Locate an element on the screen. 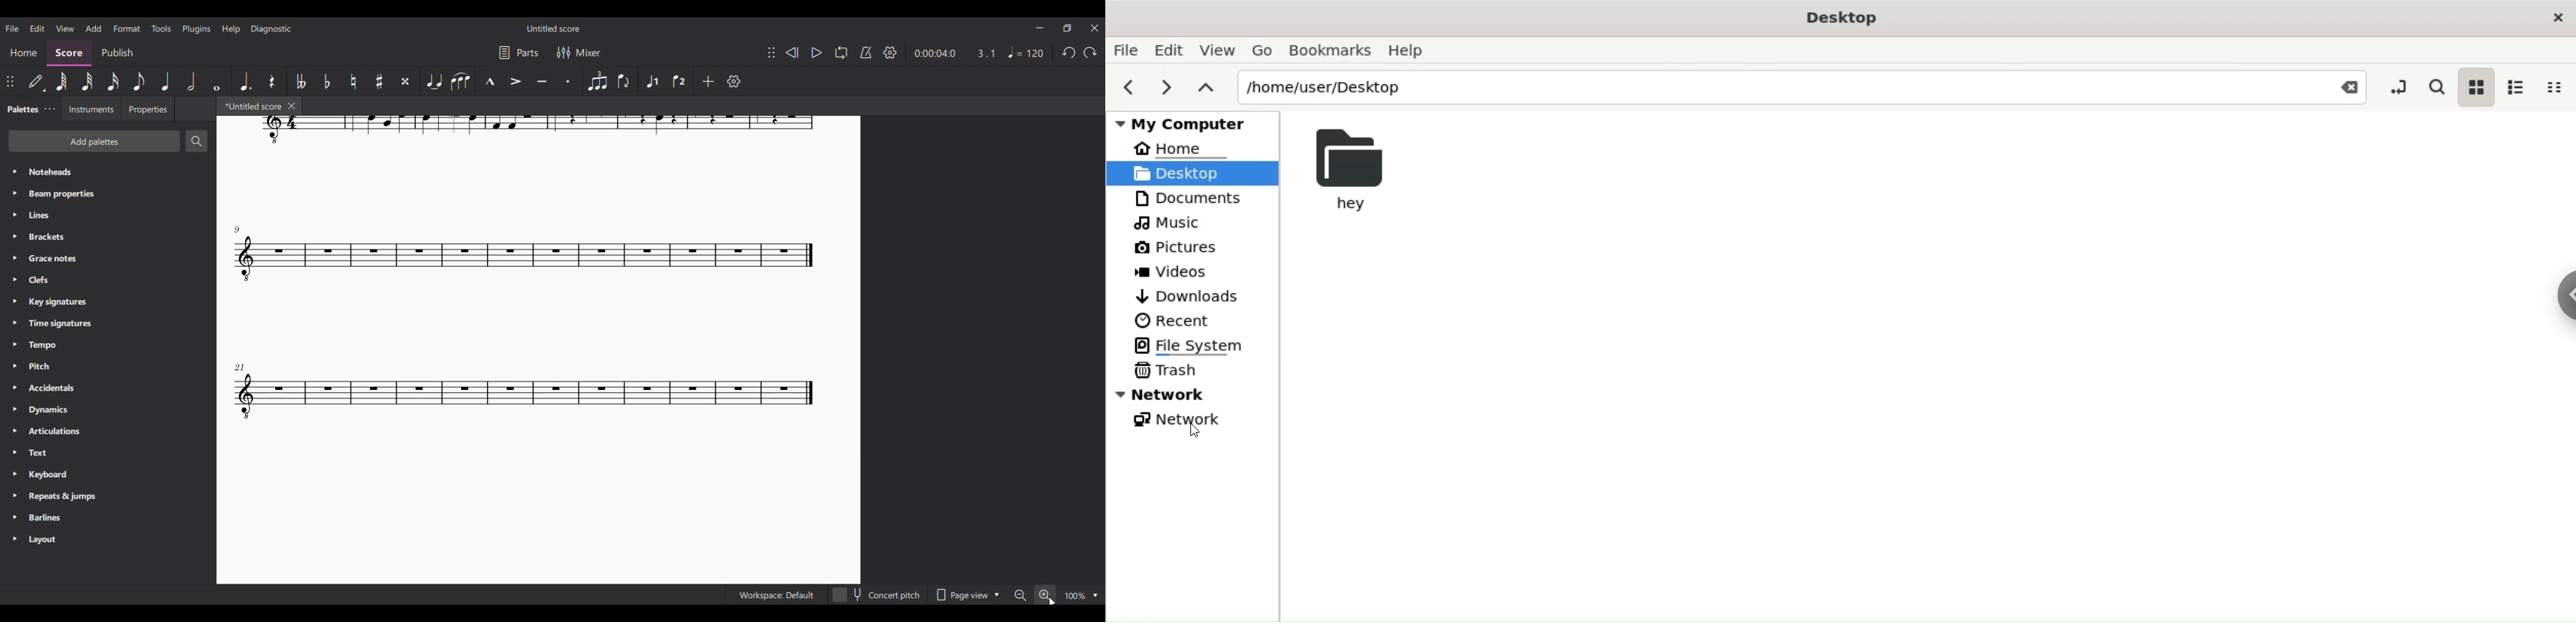  Pitch is located at coordinates (108, 366).